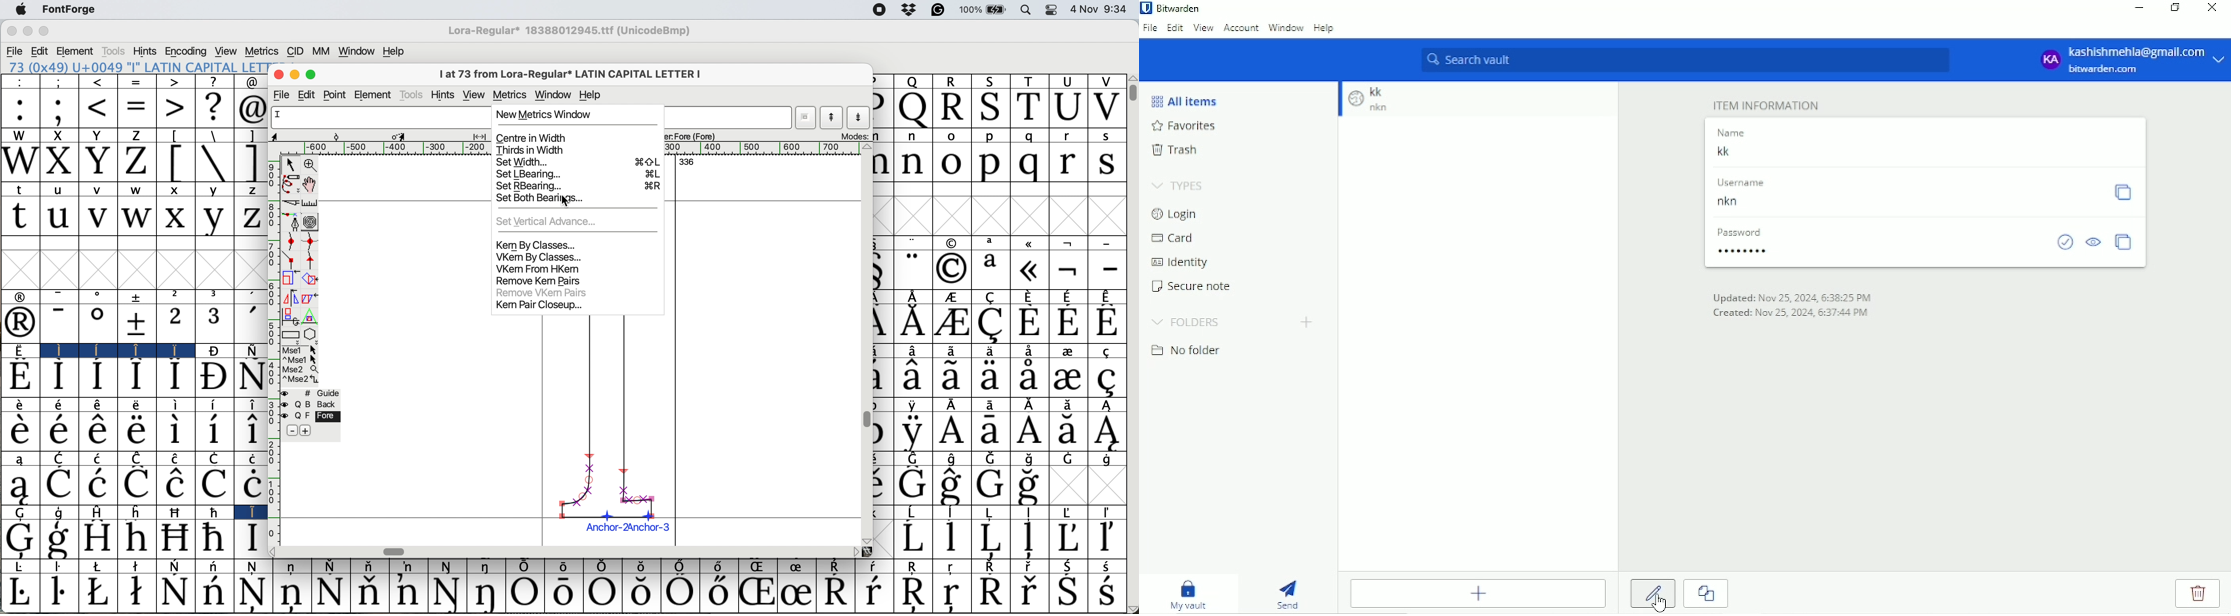 Image resolution: width=2240 pixels, height=616 pixels. What do you see at coordinates (1071, 242) in the screenshot?
I see `symbol` at bounding box center [1071, 242].